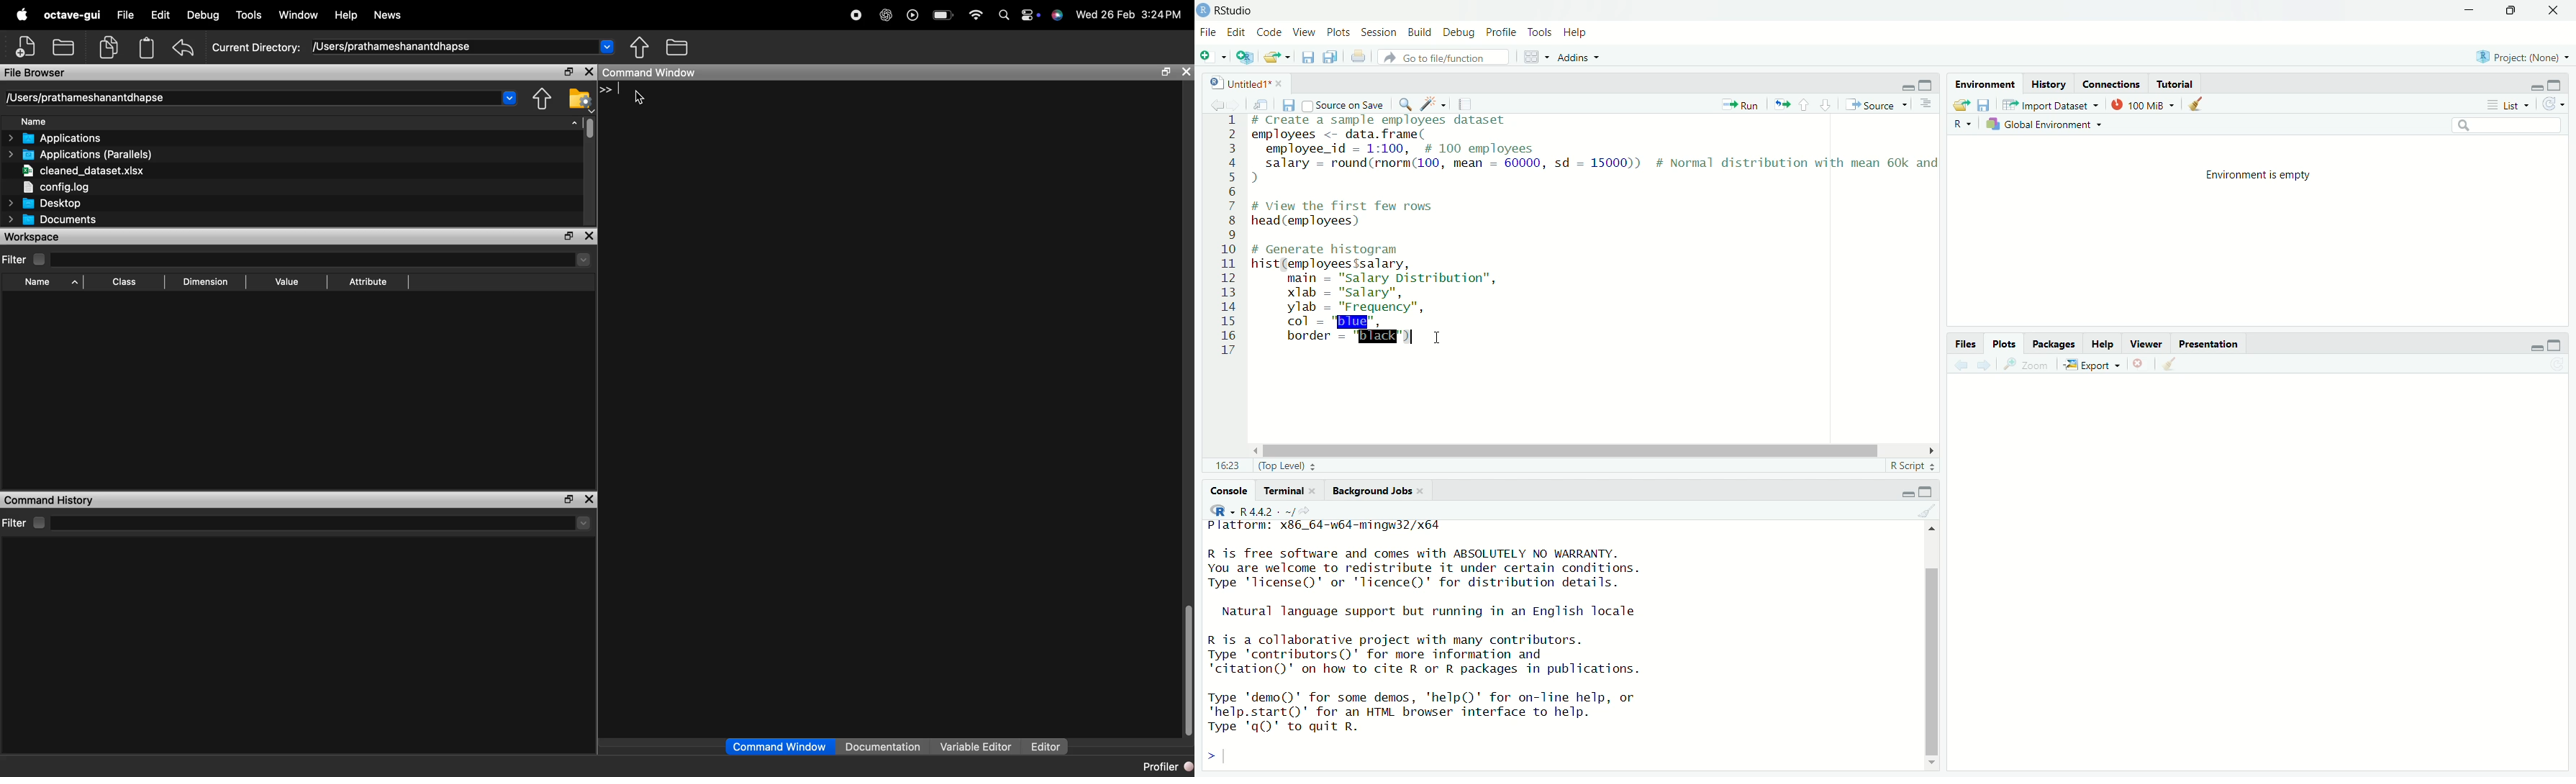 This screenshot has width=2576, height=784. What do you see at coordinates (1203, 9) in the screenshot?
I see `logo` at bounding box center [1203, 9].